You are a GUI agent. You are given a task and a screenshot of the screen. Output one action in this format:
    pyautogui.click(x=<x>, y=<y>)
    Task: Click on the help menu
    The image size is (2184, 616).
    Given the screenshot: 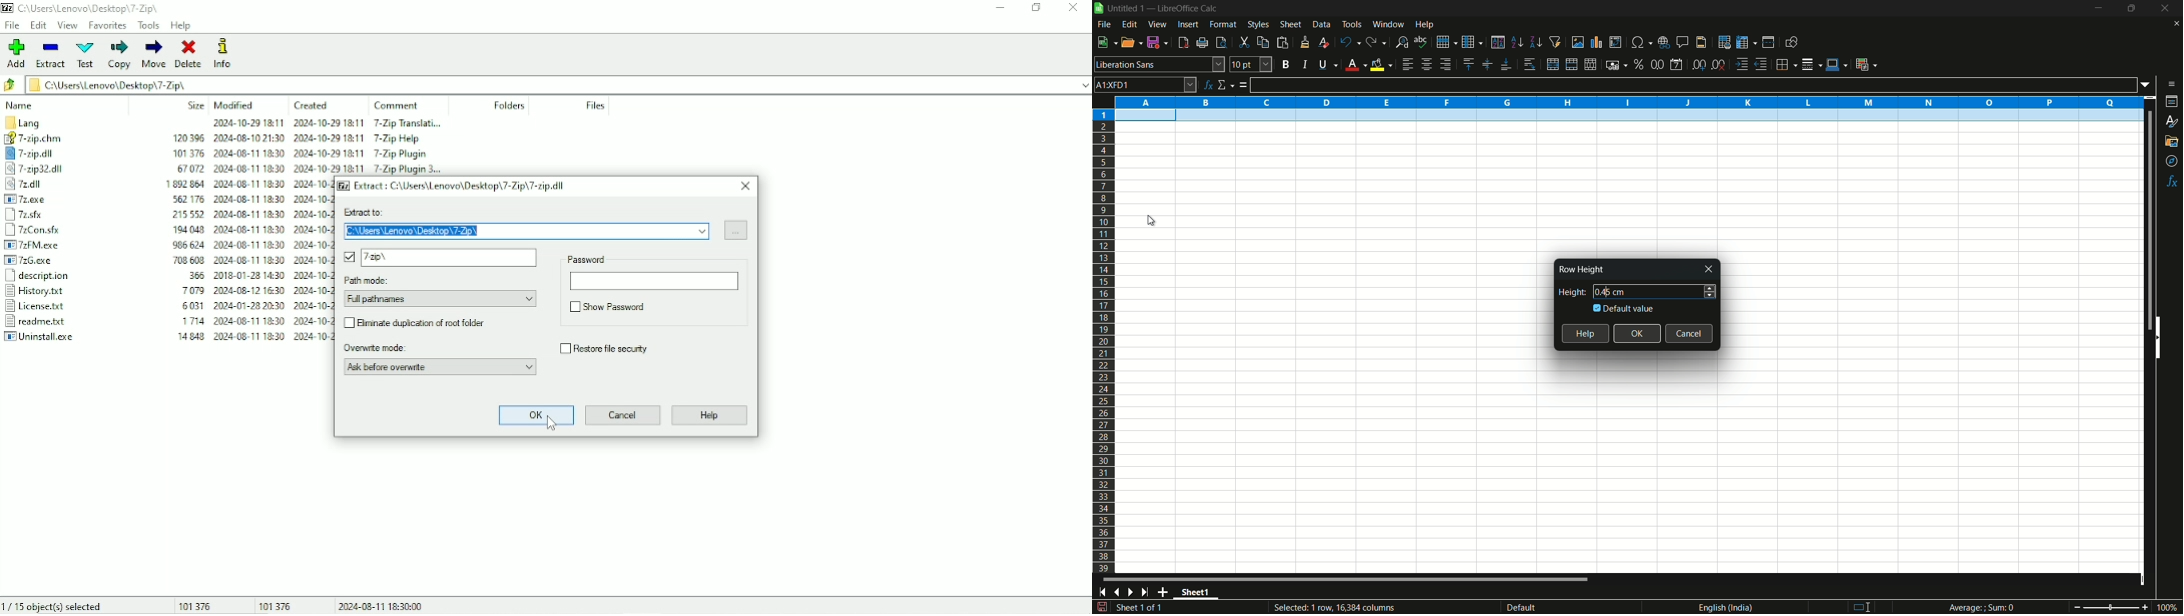 What is the action you would take?
    pyautogui.click(x=1426, y=25)
    